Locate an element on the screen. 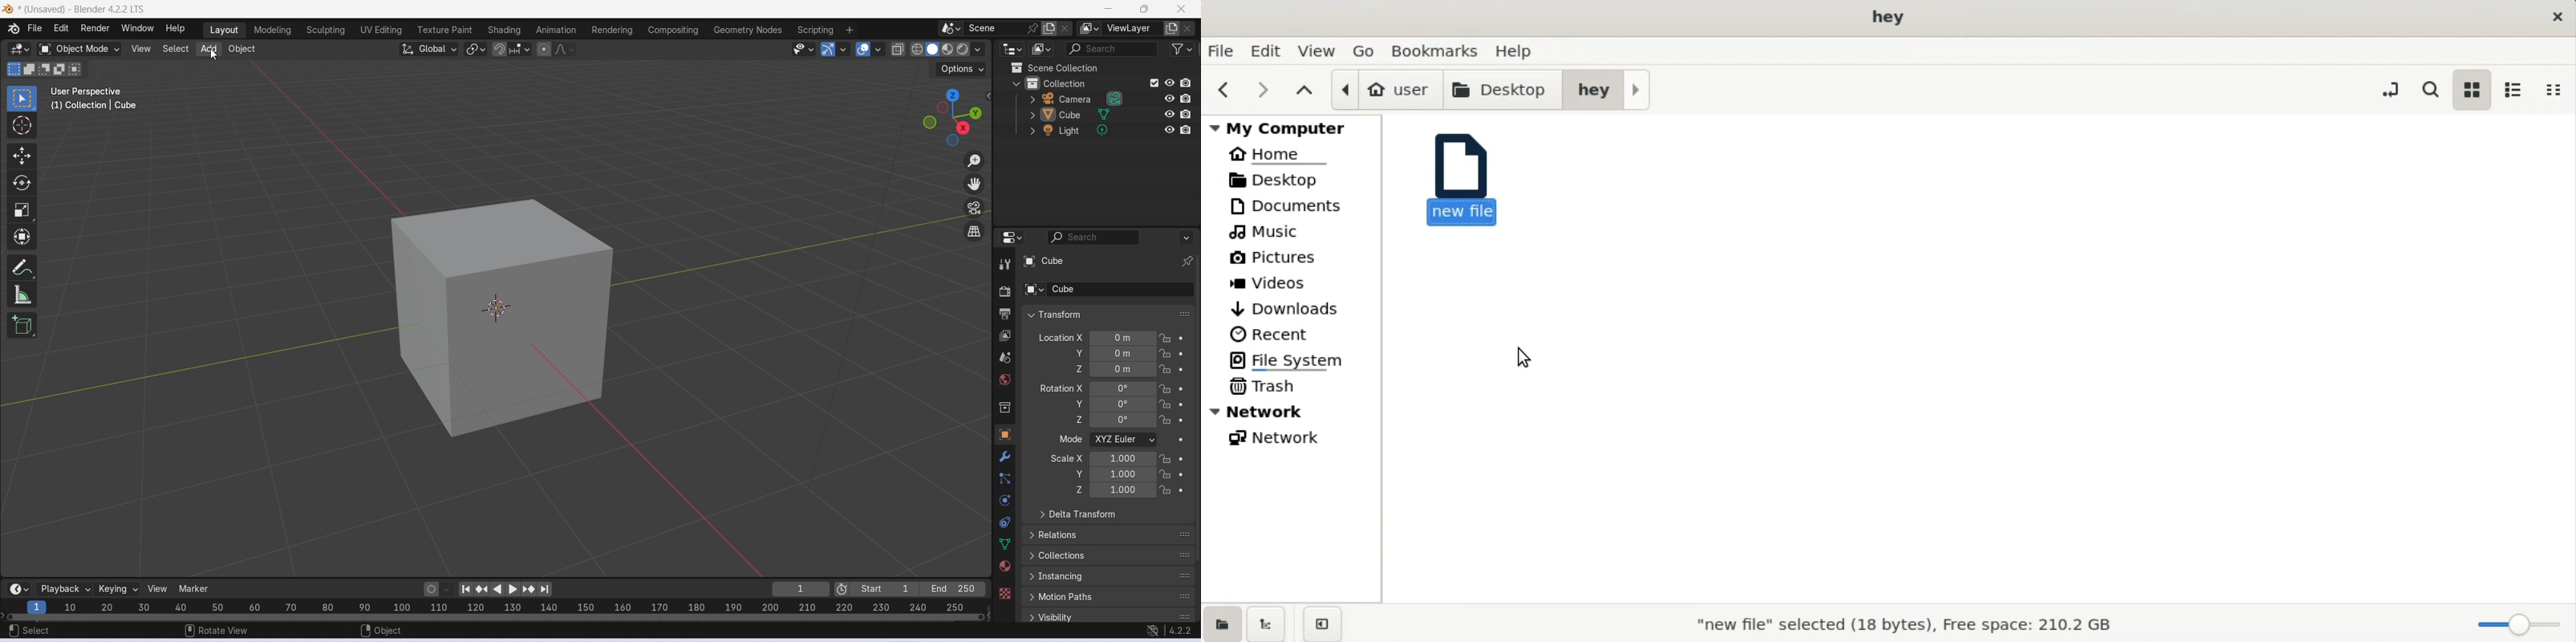 The image size is (2576, 644). Scripting is located at coordinates (816, 30).